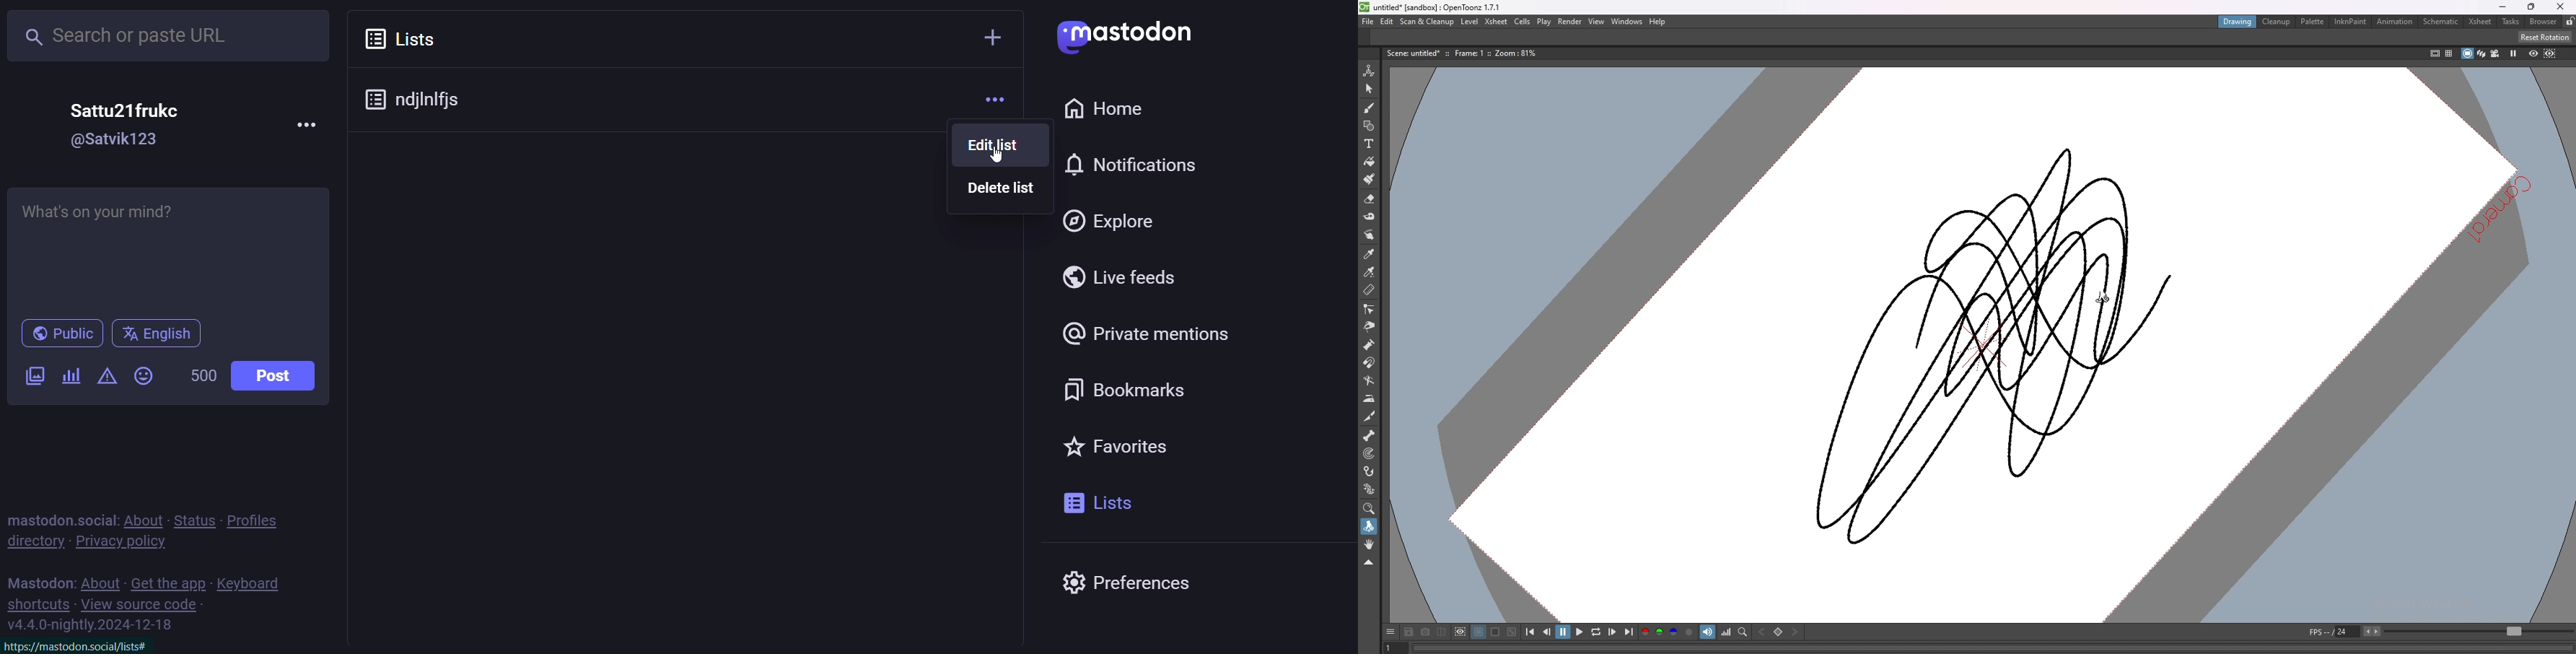  What do you see at coordinates (1369, 344) in the screenshot?
I see `pump` at bounding box center [1369, 344].